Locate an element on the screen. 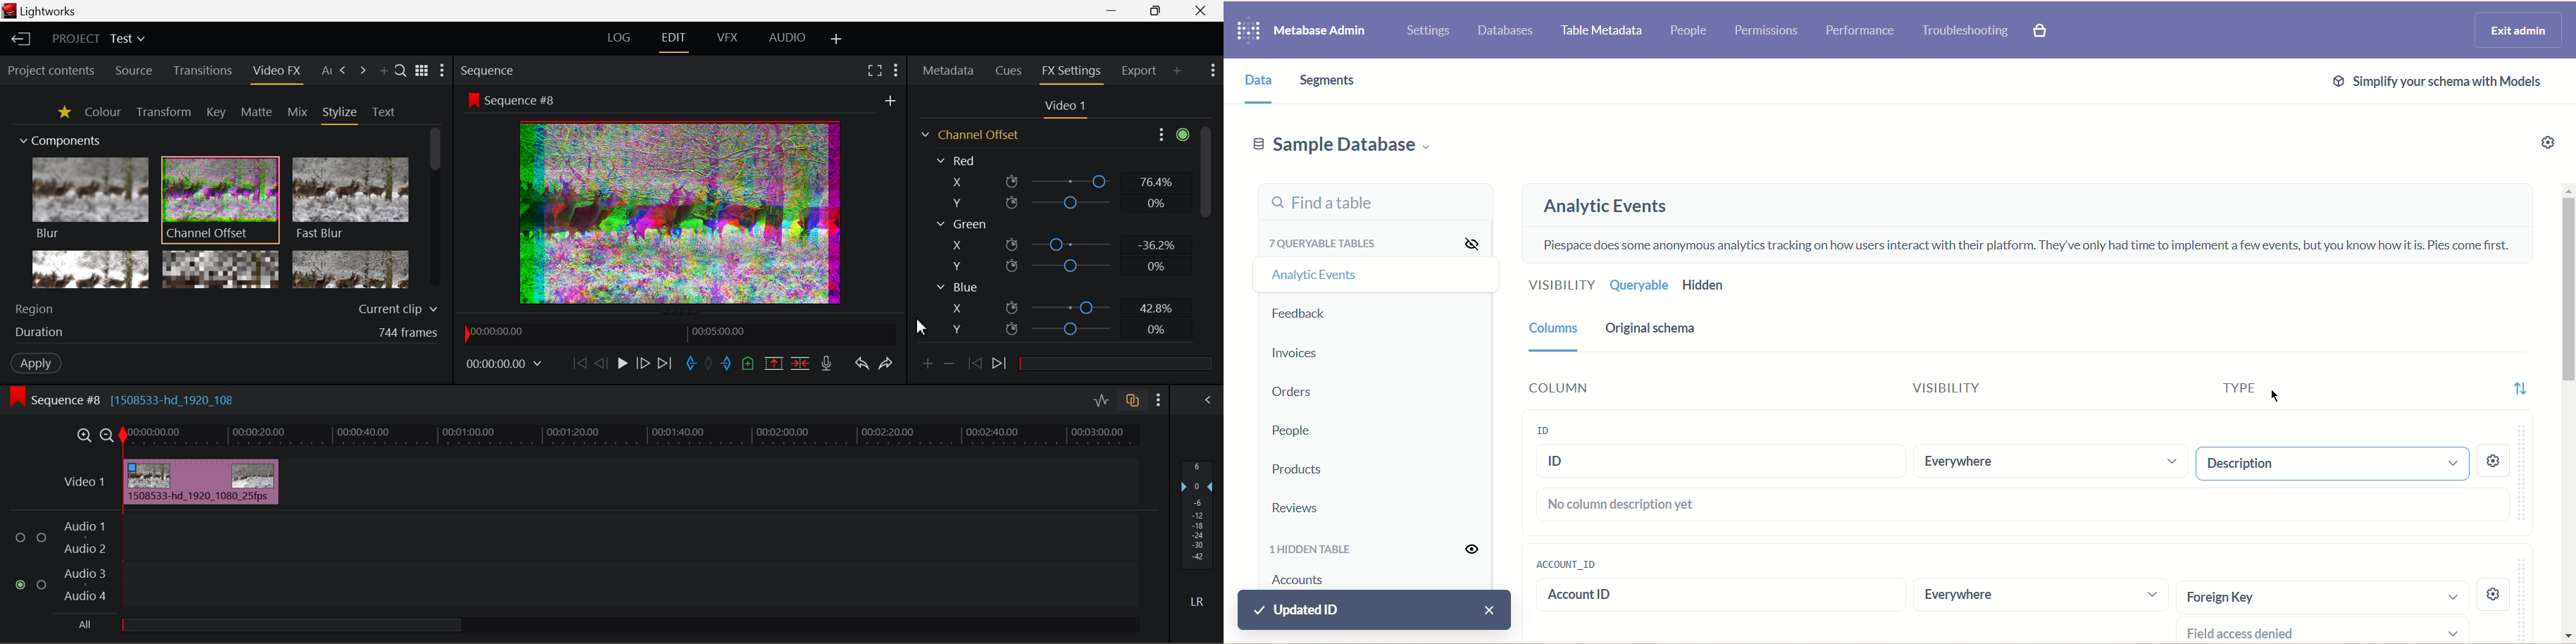 This screenshot has width=2576, height=644. [1508533-hd_1920_108 is located at coordinates (182, 402).